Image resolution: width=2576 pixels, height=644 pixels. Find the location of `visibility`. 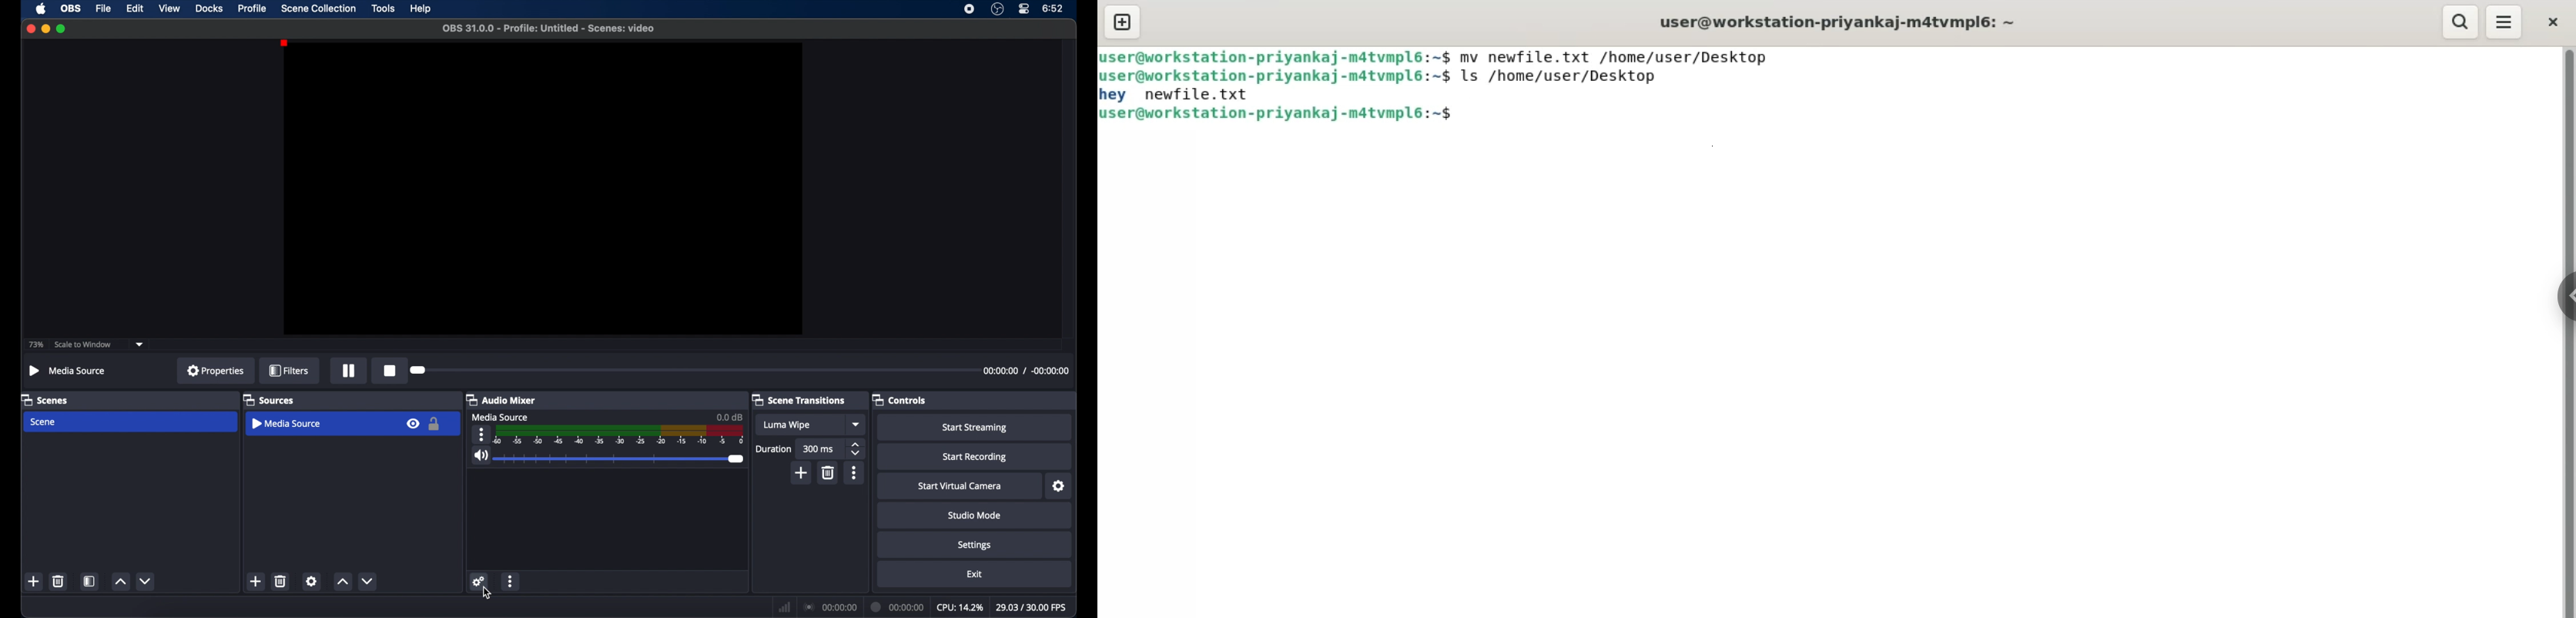

visibility is located at coordinates (412, 423).